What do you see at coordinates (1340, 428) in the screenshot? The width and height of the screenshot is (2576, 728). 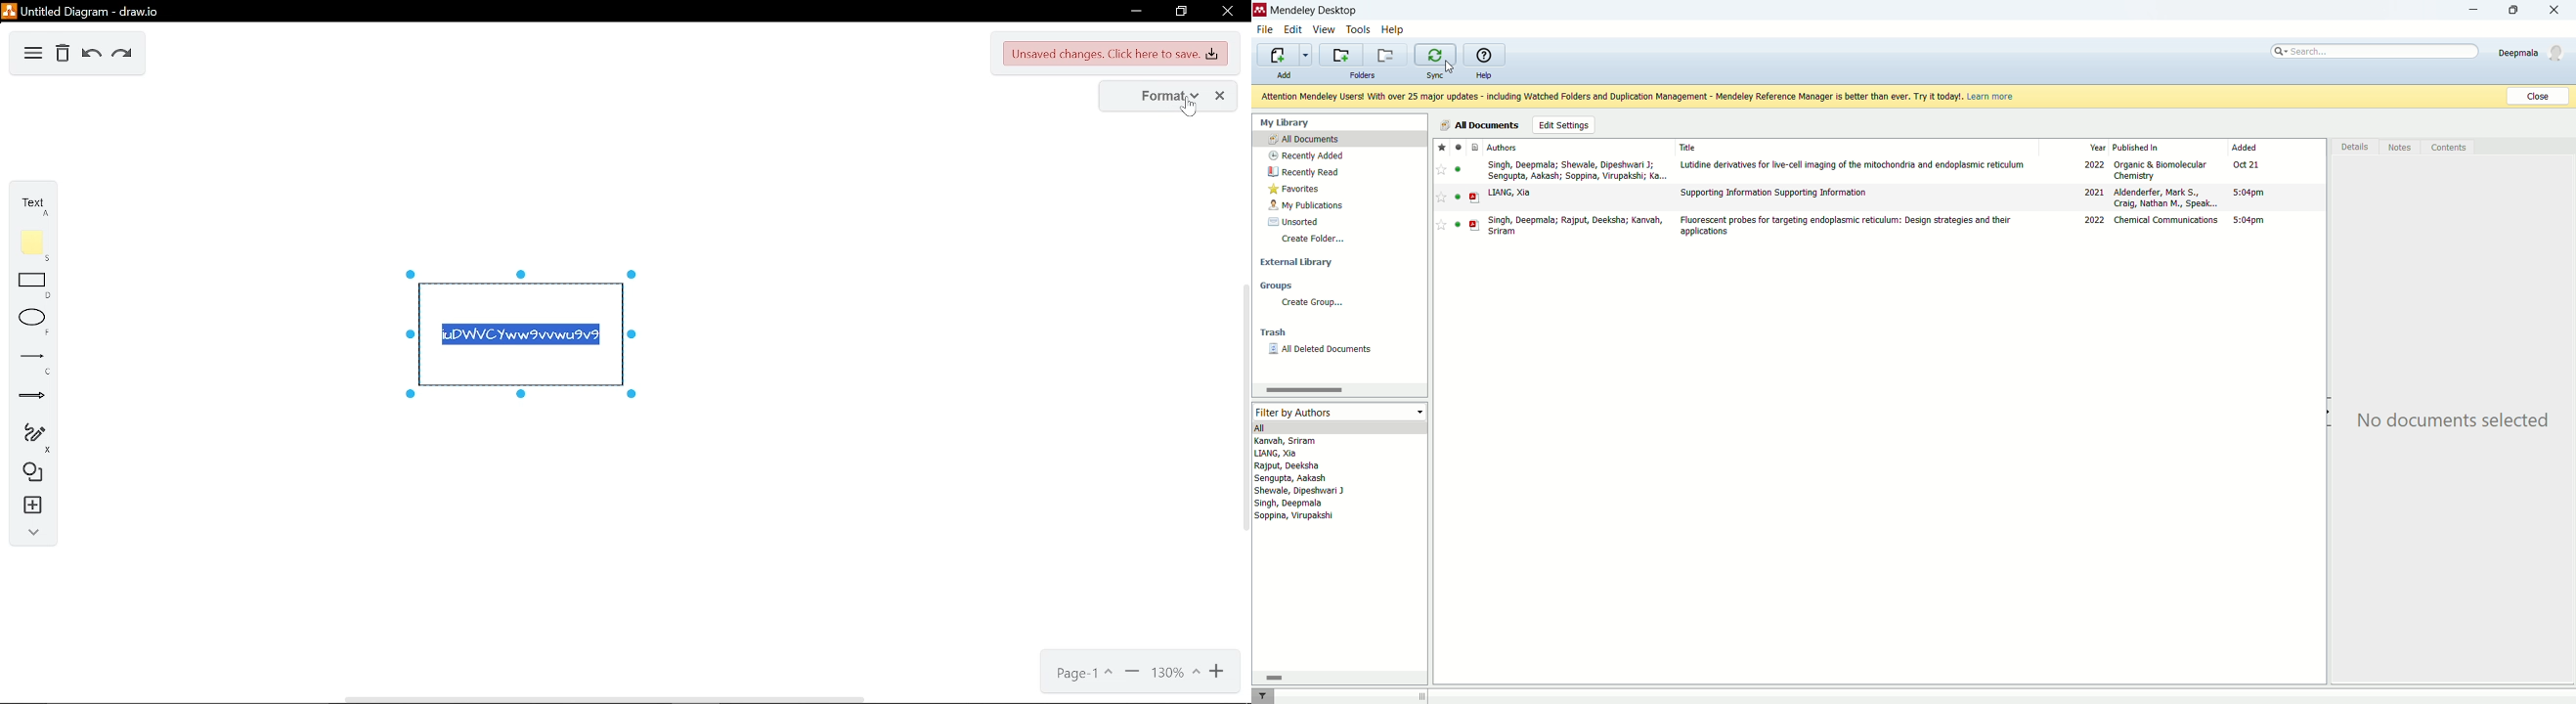 I see `all` at bounding box center [1340, 428].